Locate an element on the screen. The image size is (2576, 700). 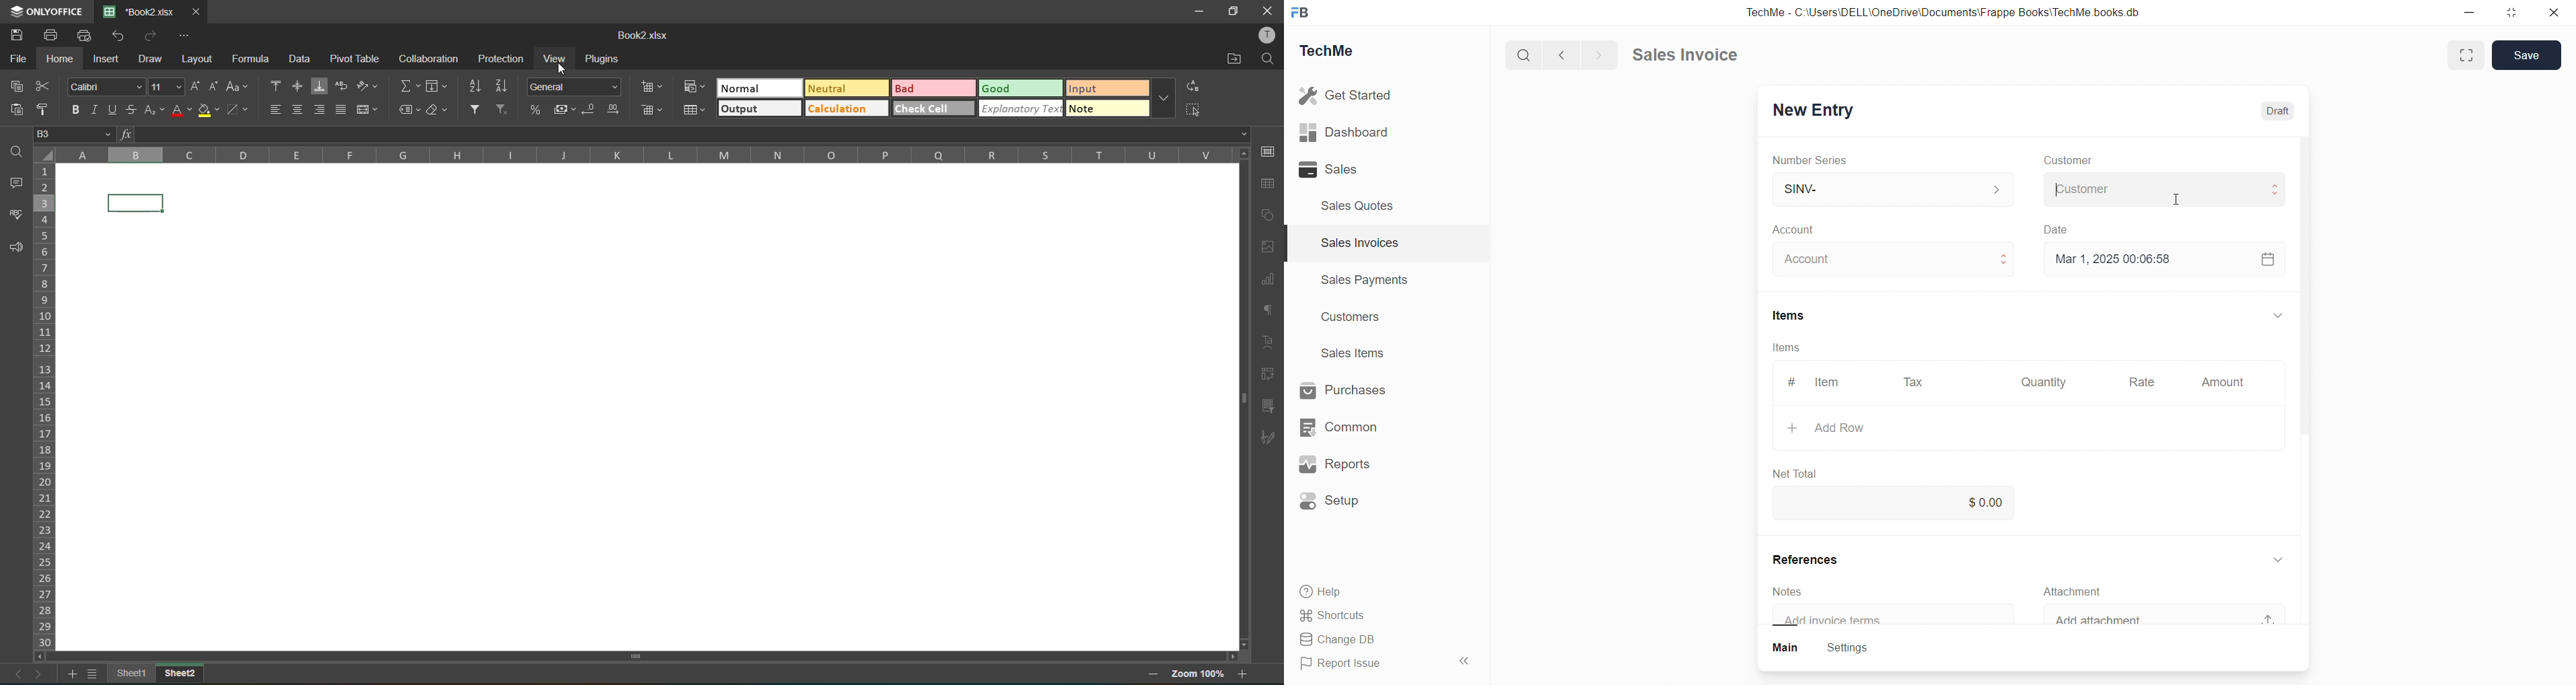
Draft is located at coordinates (2283, 112).